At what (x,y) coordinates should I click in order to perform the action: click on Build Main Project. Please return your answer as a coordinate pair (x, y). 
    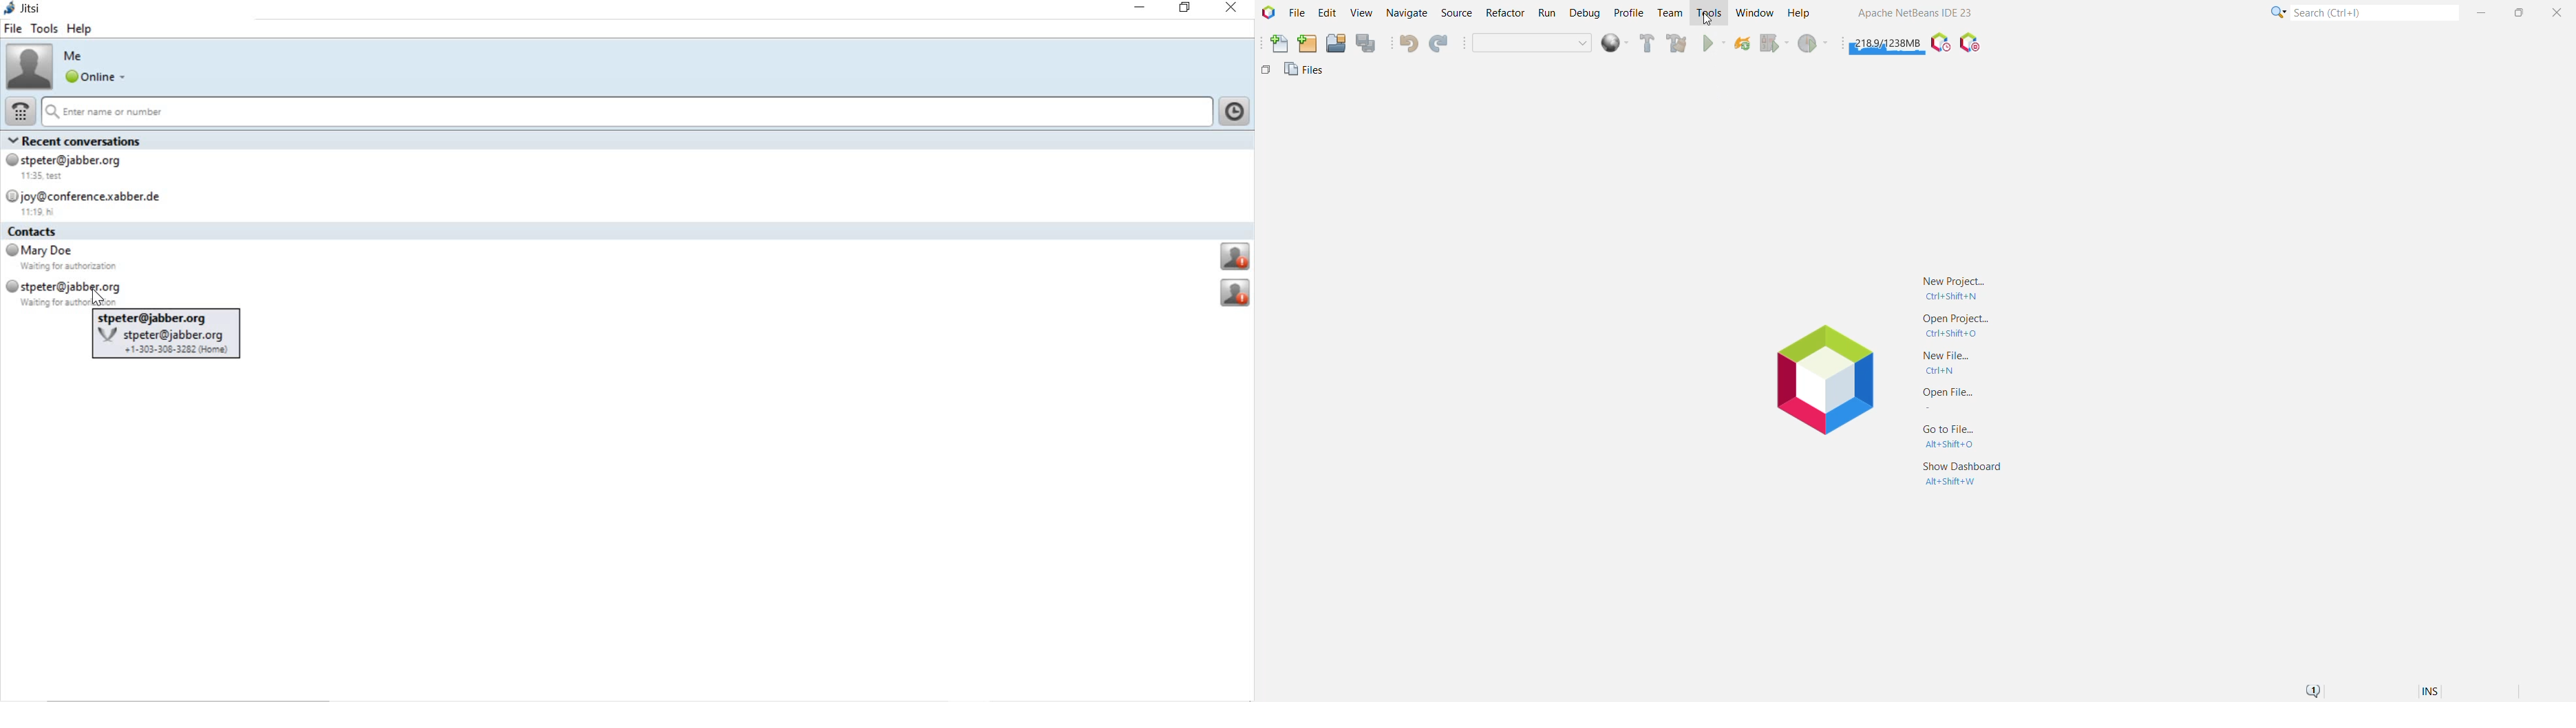
    Looking at the image, I should click on (1645, 43).